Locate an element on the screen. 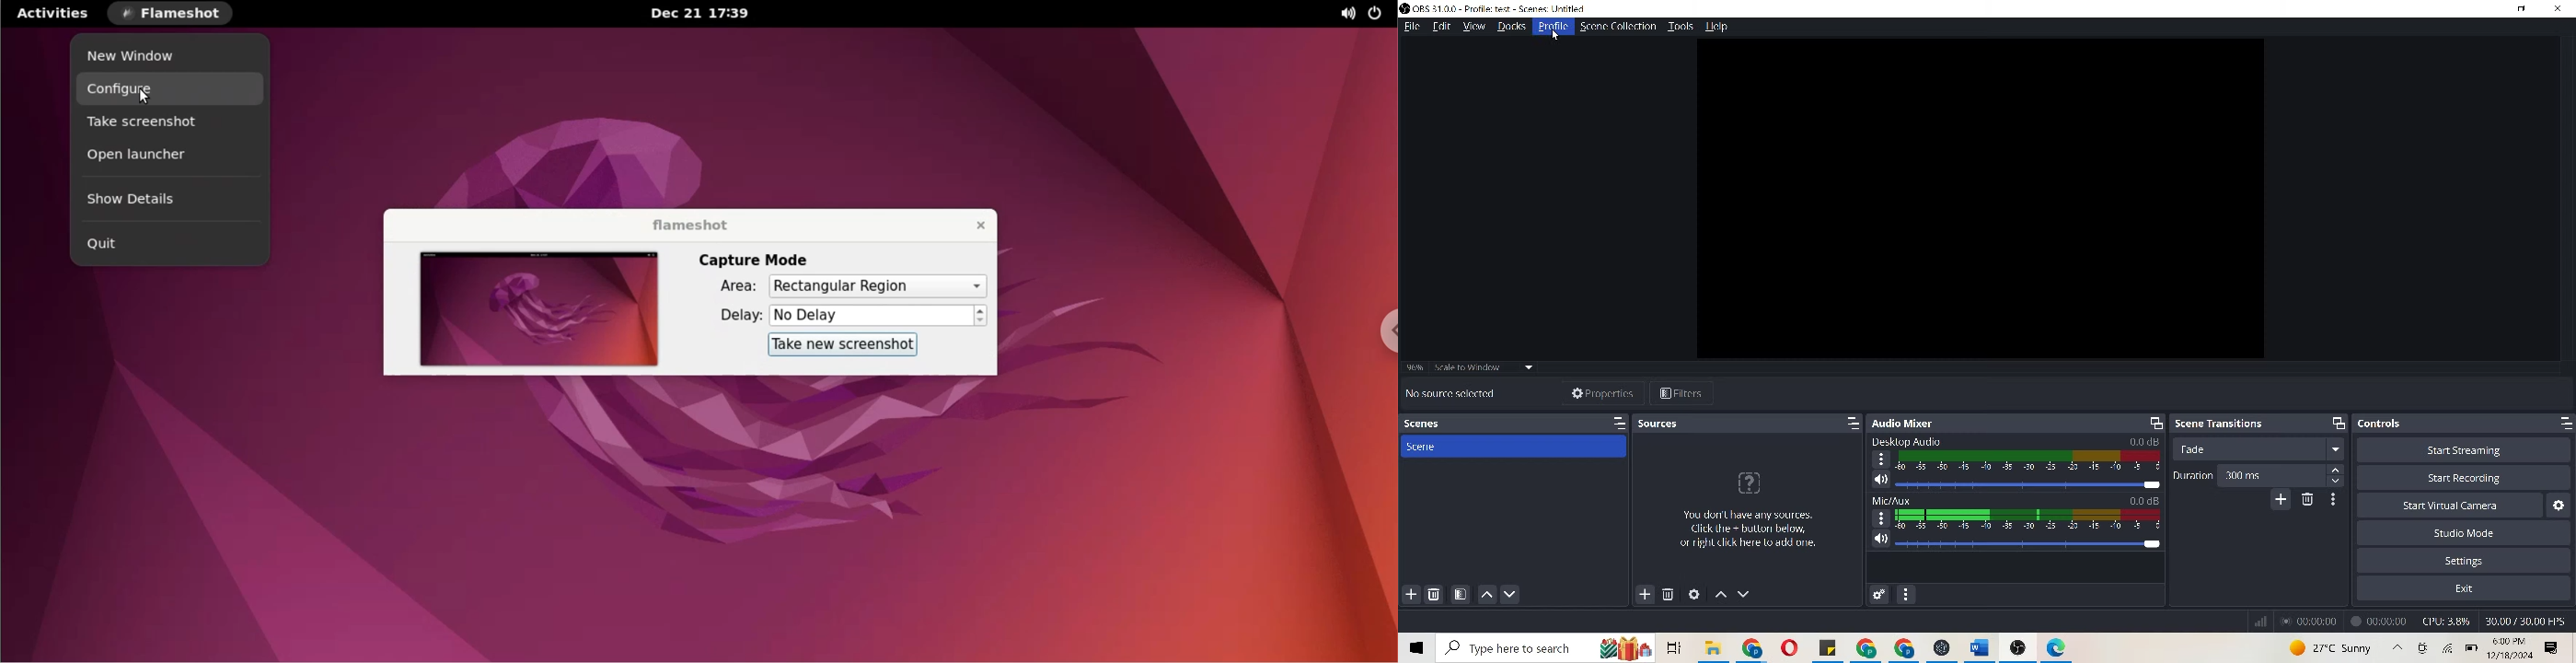  icon is located at coordinates (1750, 484).